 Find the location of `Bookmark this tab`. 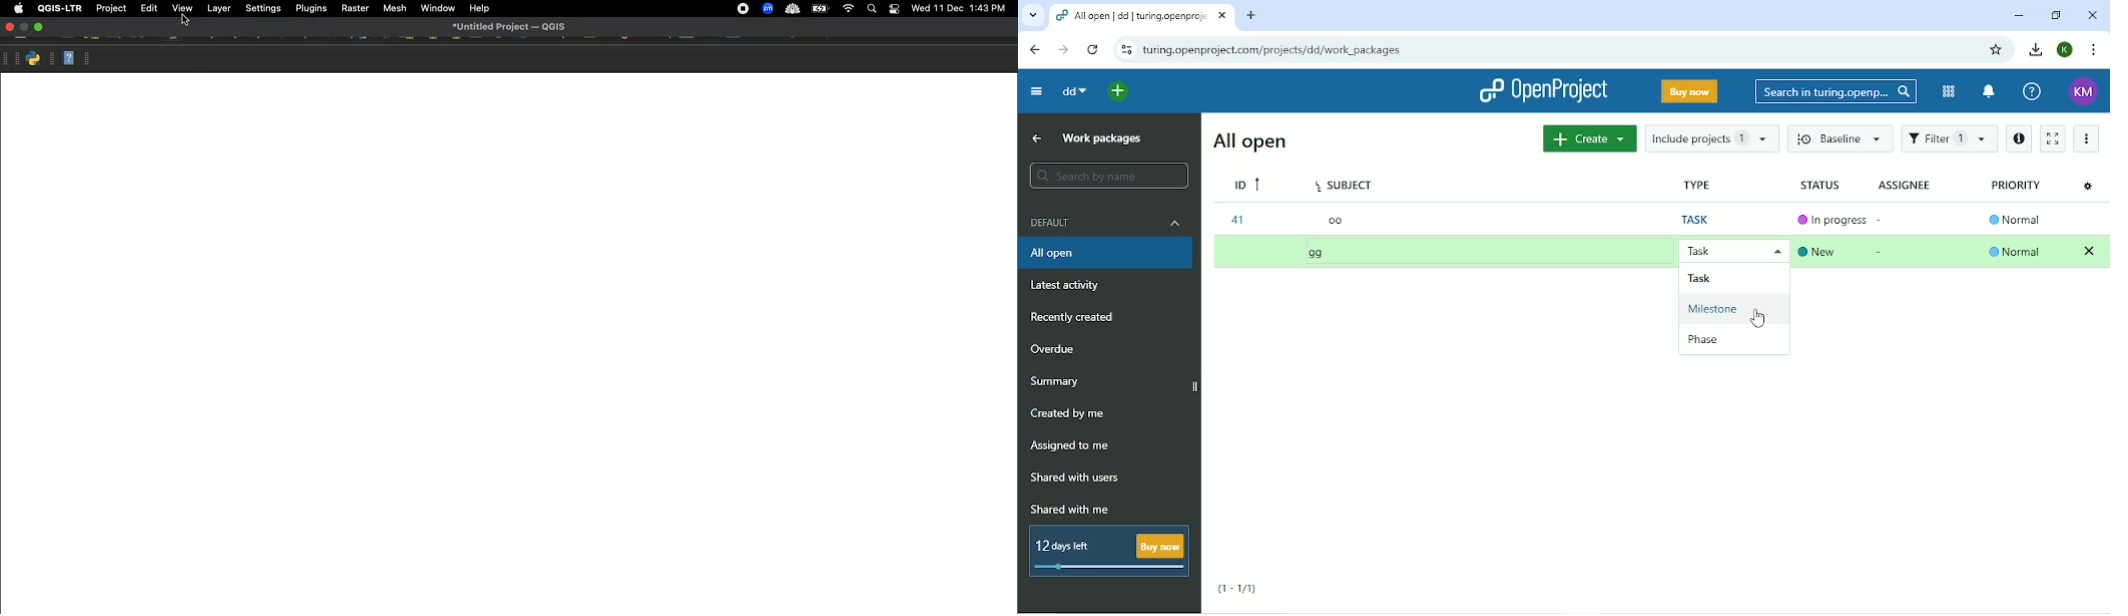

Bookmark this tab is located at coordinates (1997, 50).